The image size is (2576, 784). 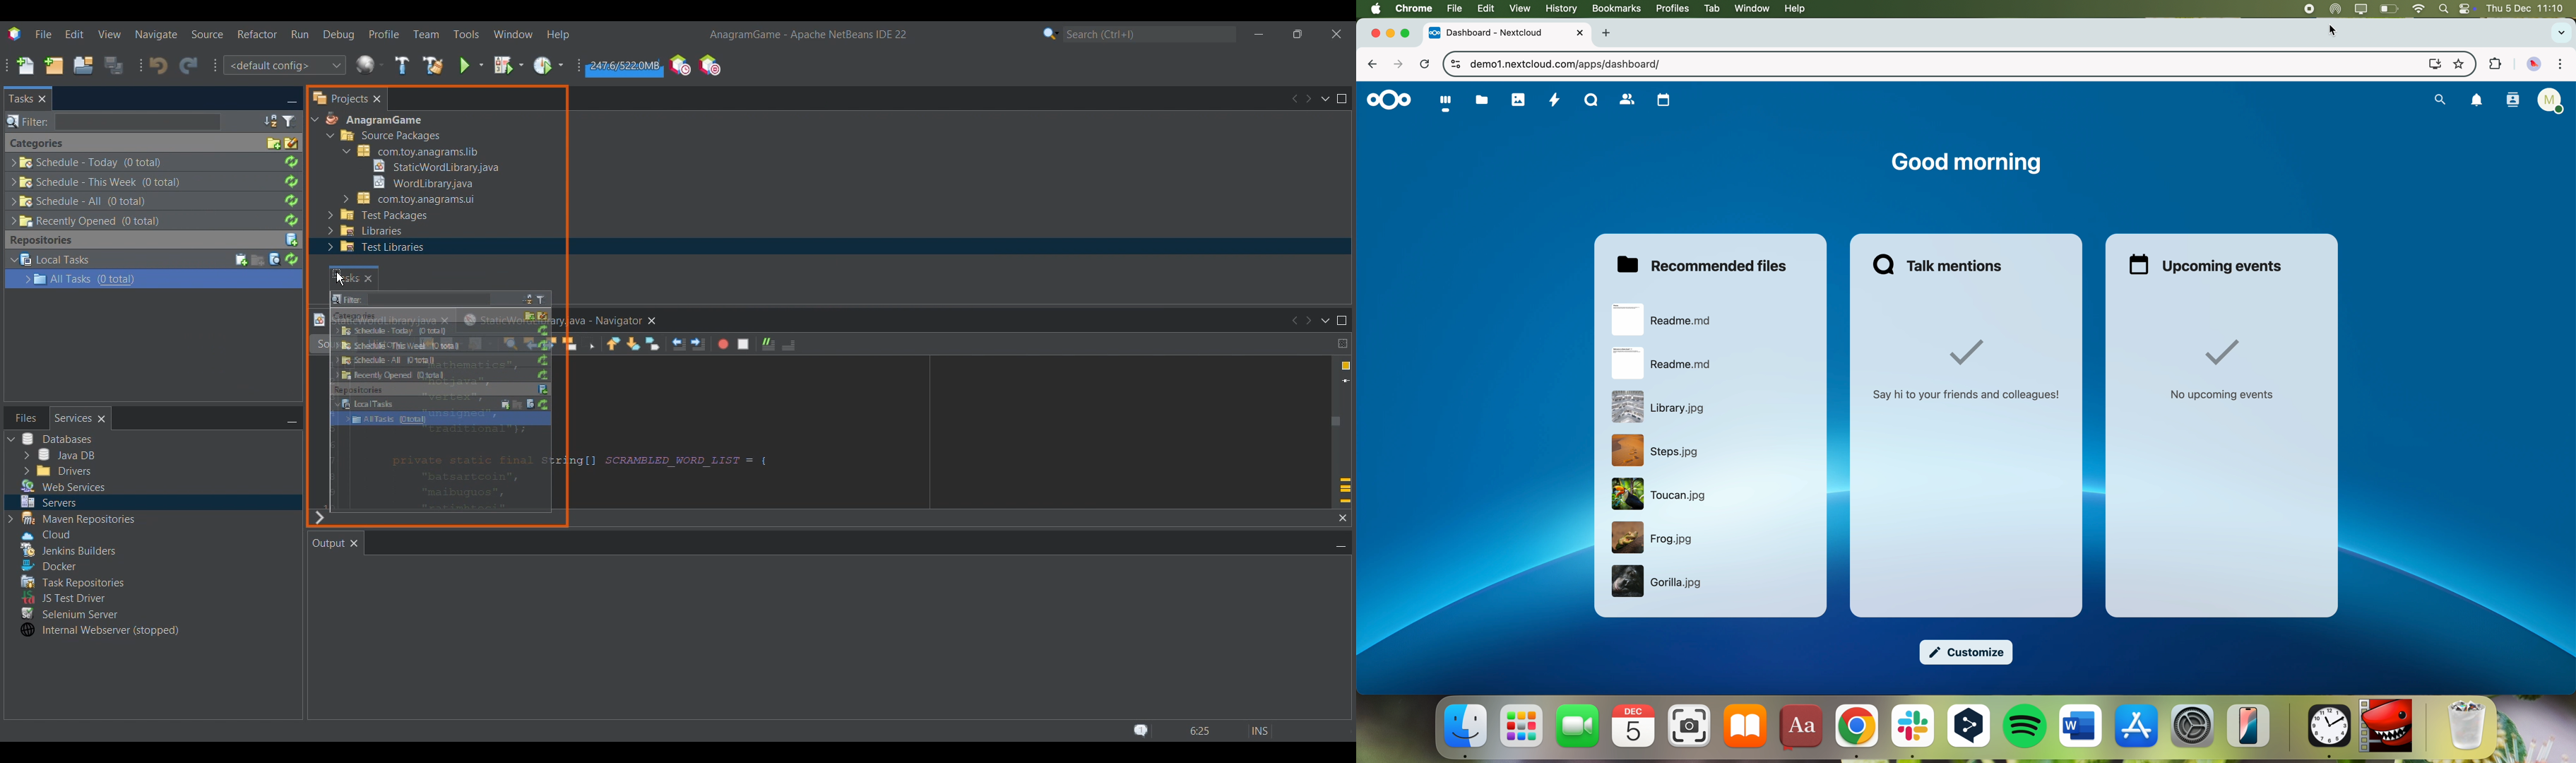 What do you see at coordinates (2468, 727) in the screenshot?
I see `Trash` at bounding box center [2468, 727].